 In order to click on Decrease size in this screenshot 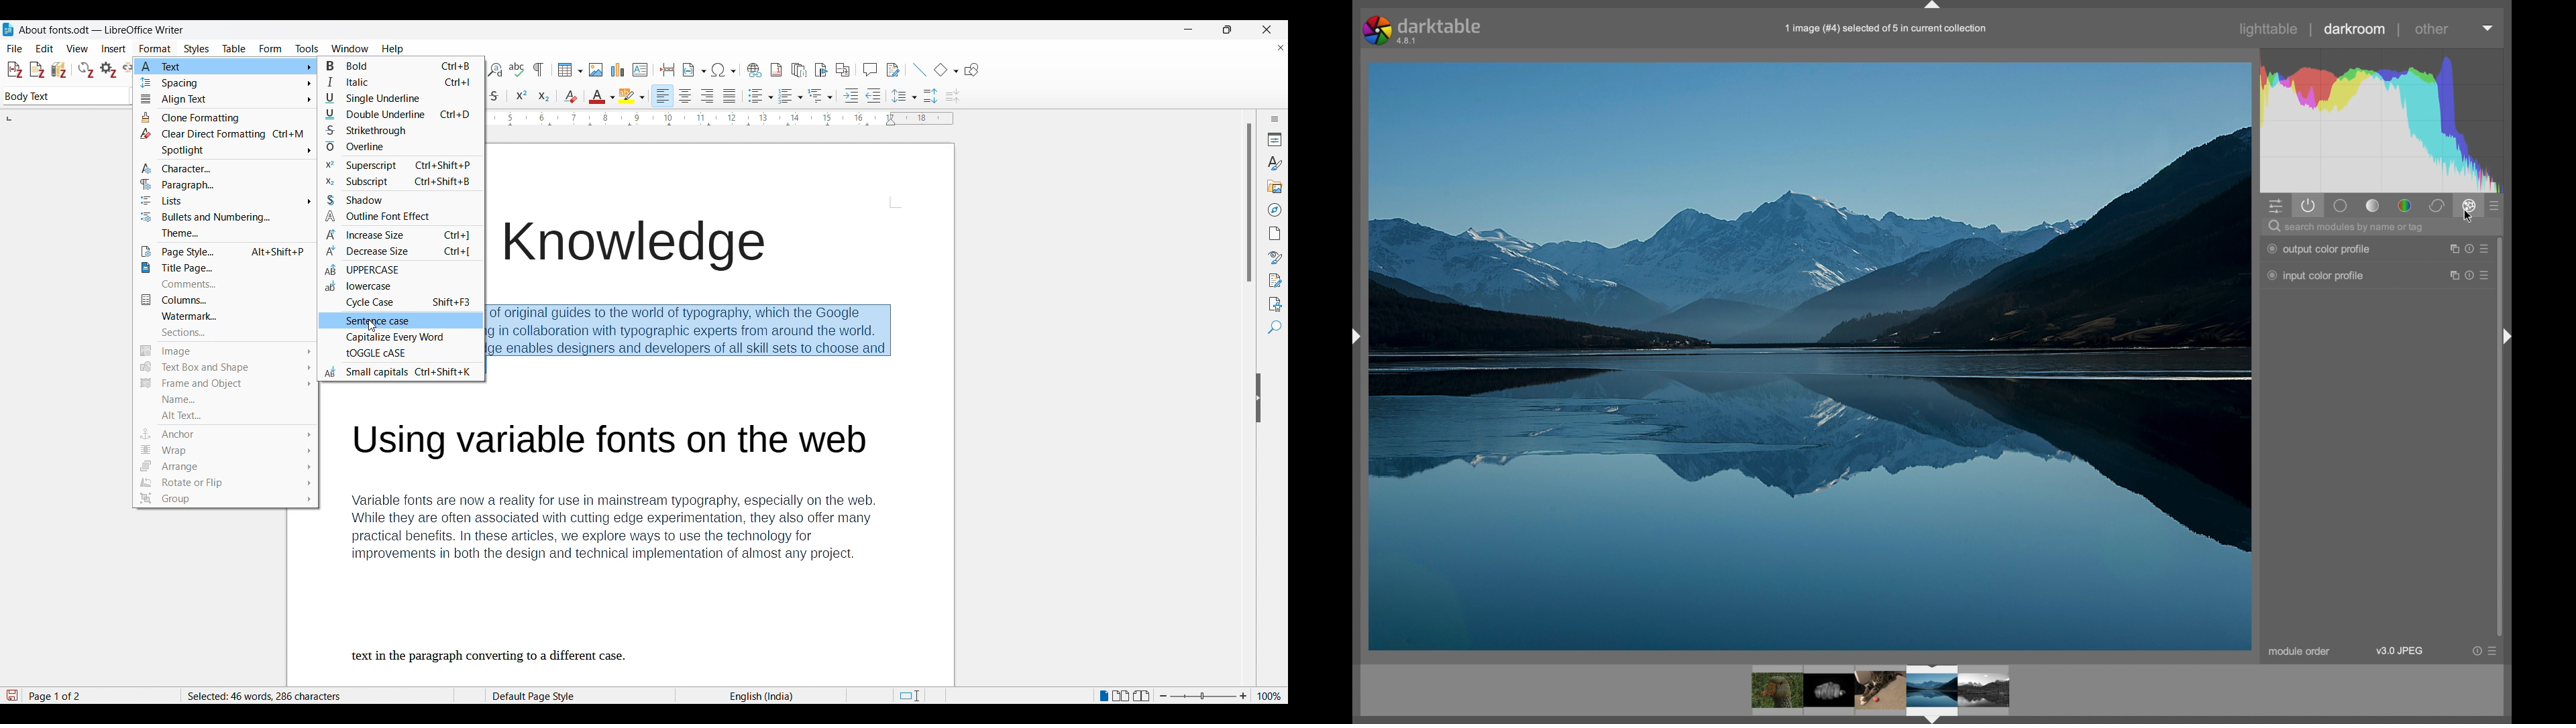, I will do `click(398, 251)`.